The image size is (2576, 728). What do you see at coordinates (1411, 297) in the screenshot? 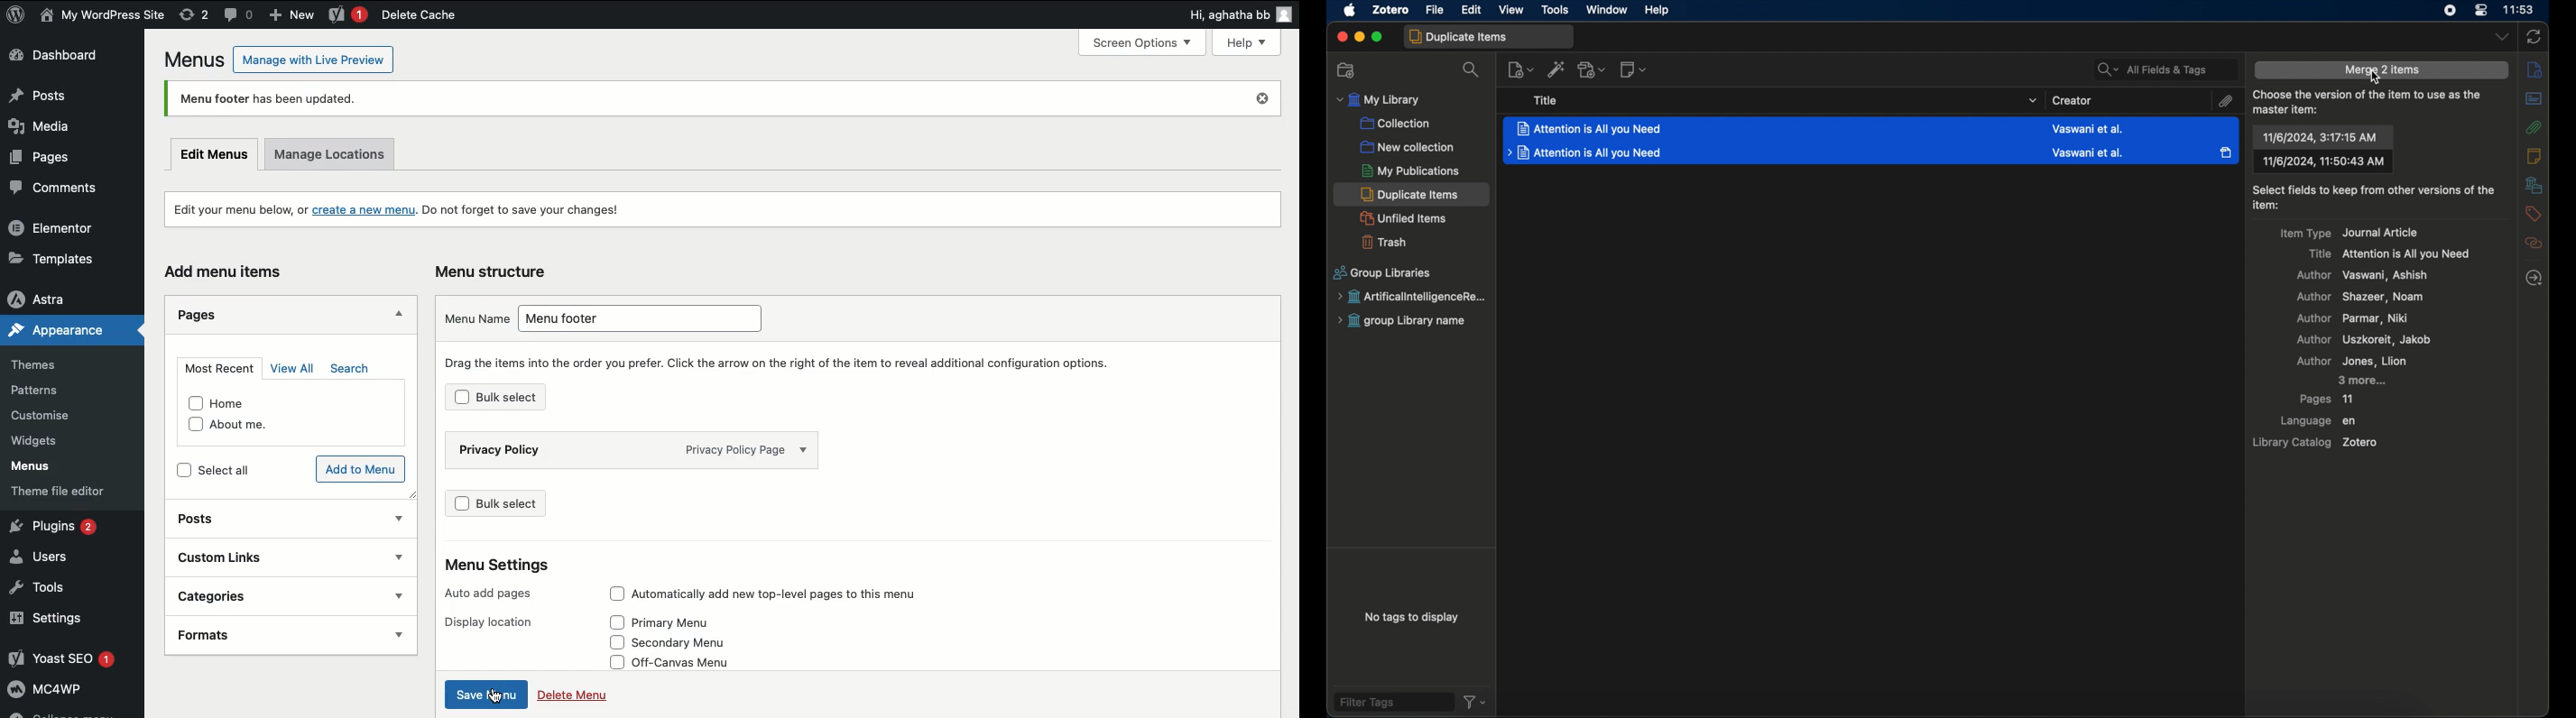
I see `group library` at bounding box center [1411, 297].